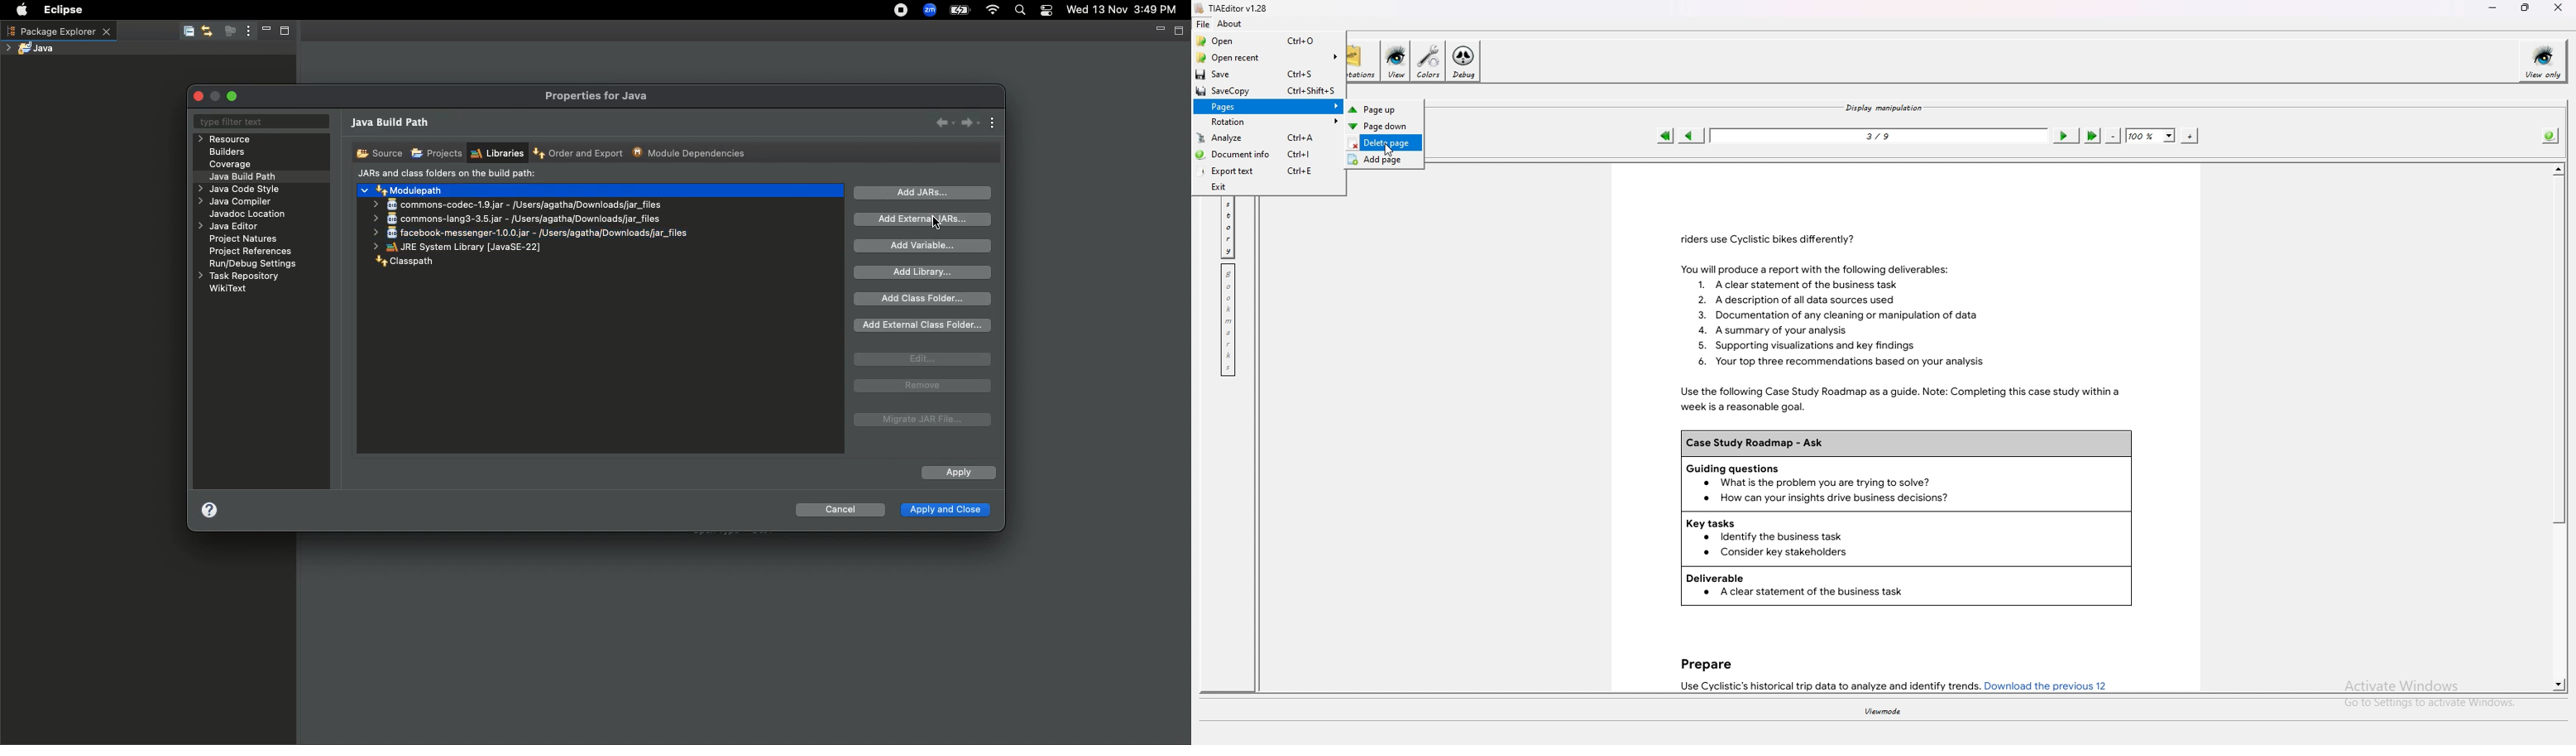 The height and width of the screenshot is (756, 2576). What do you see at coordinates (260, 123) in the screenshot?
I see `Type filter text` at bounding box center [260, 123].